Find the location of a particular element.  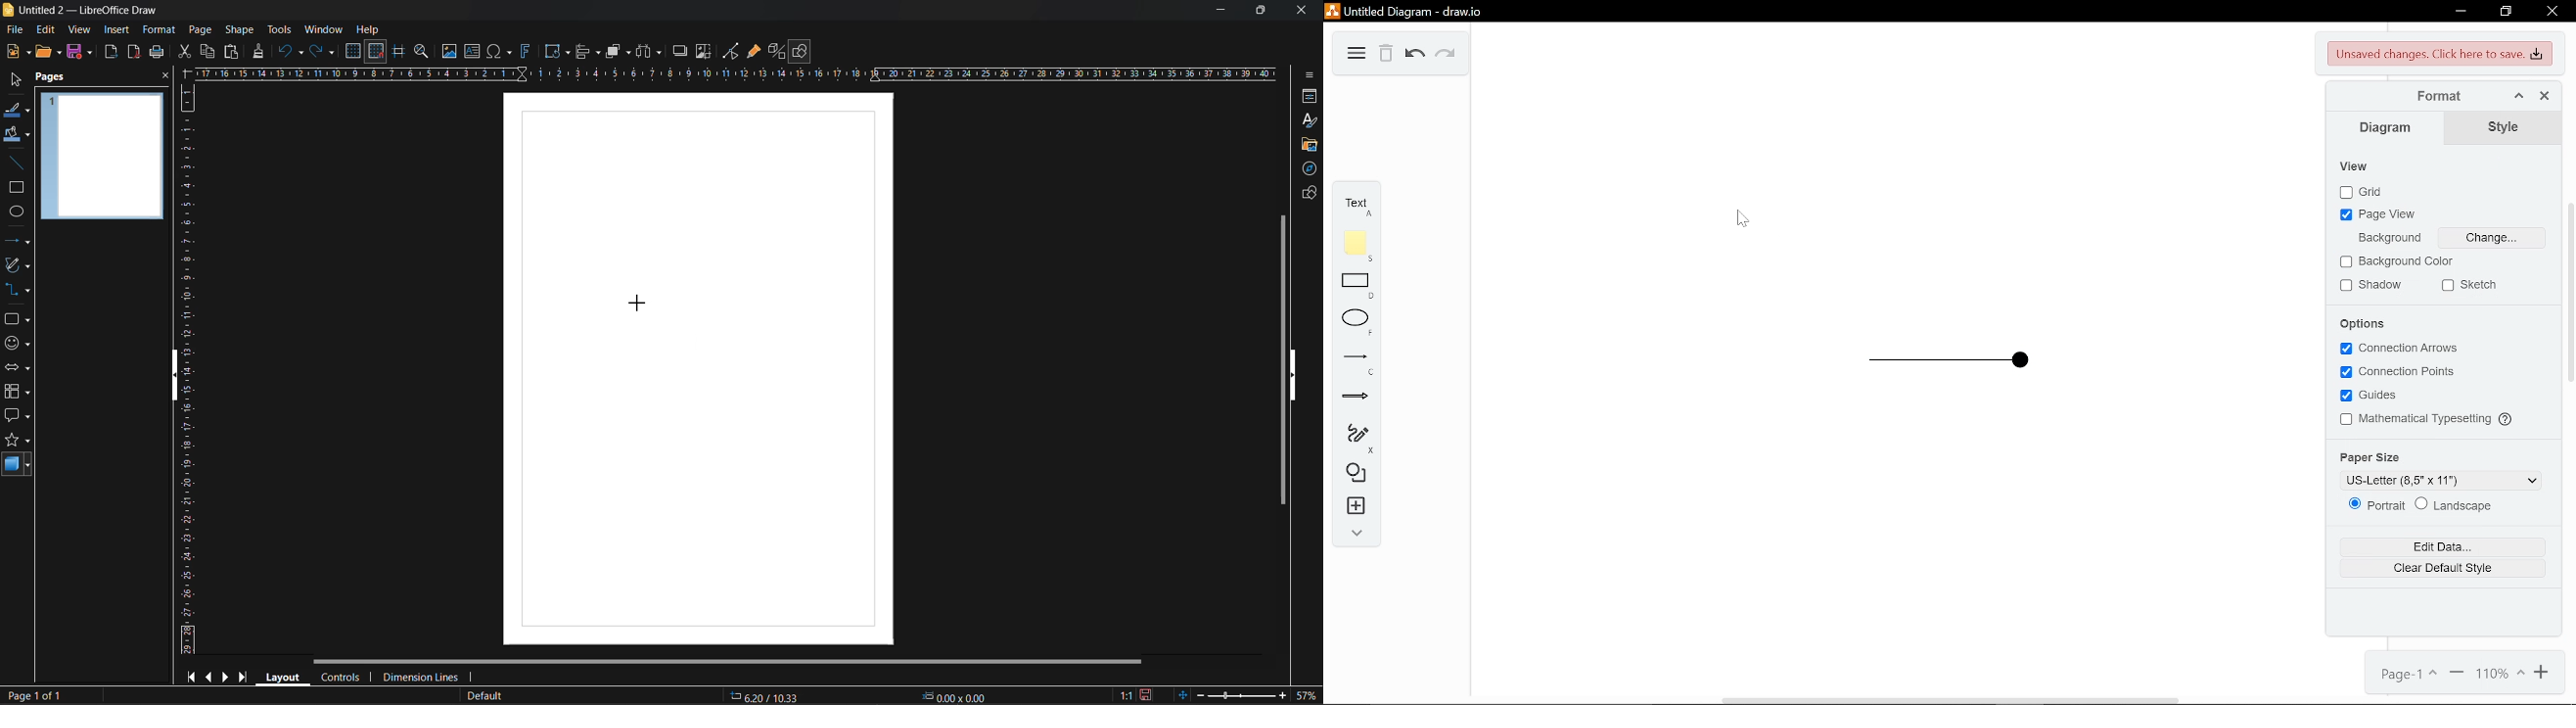

Expand / collapse is located at coordinates (1357, 531).